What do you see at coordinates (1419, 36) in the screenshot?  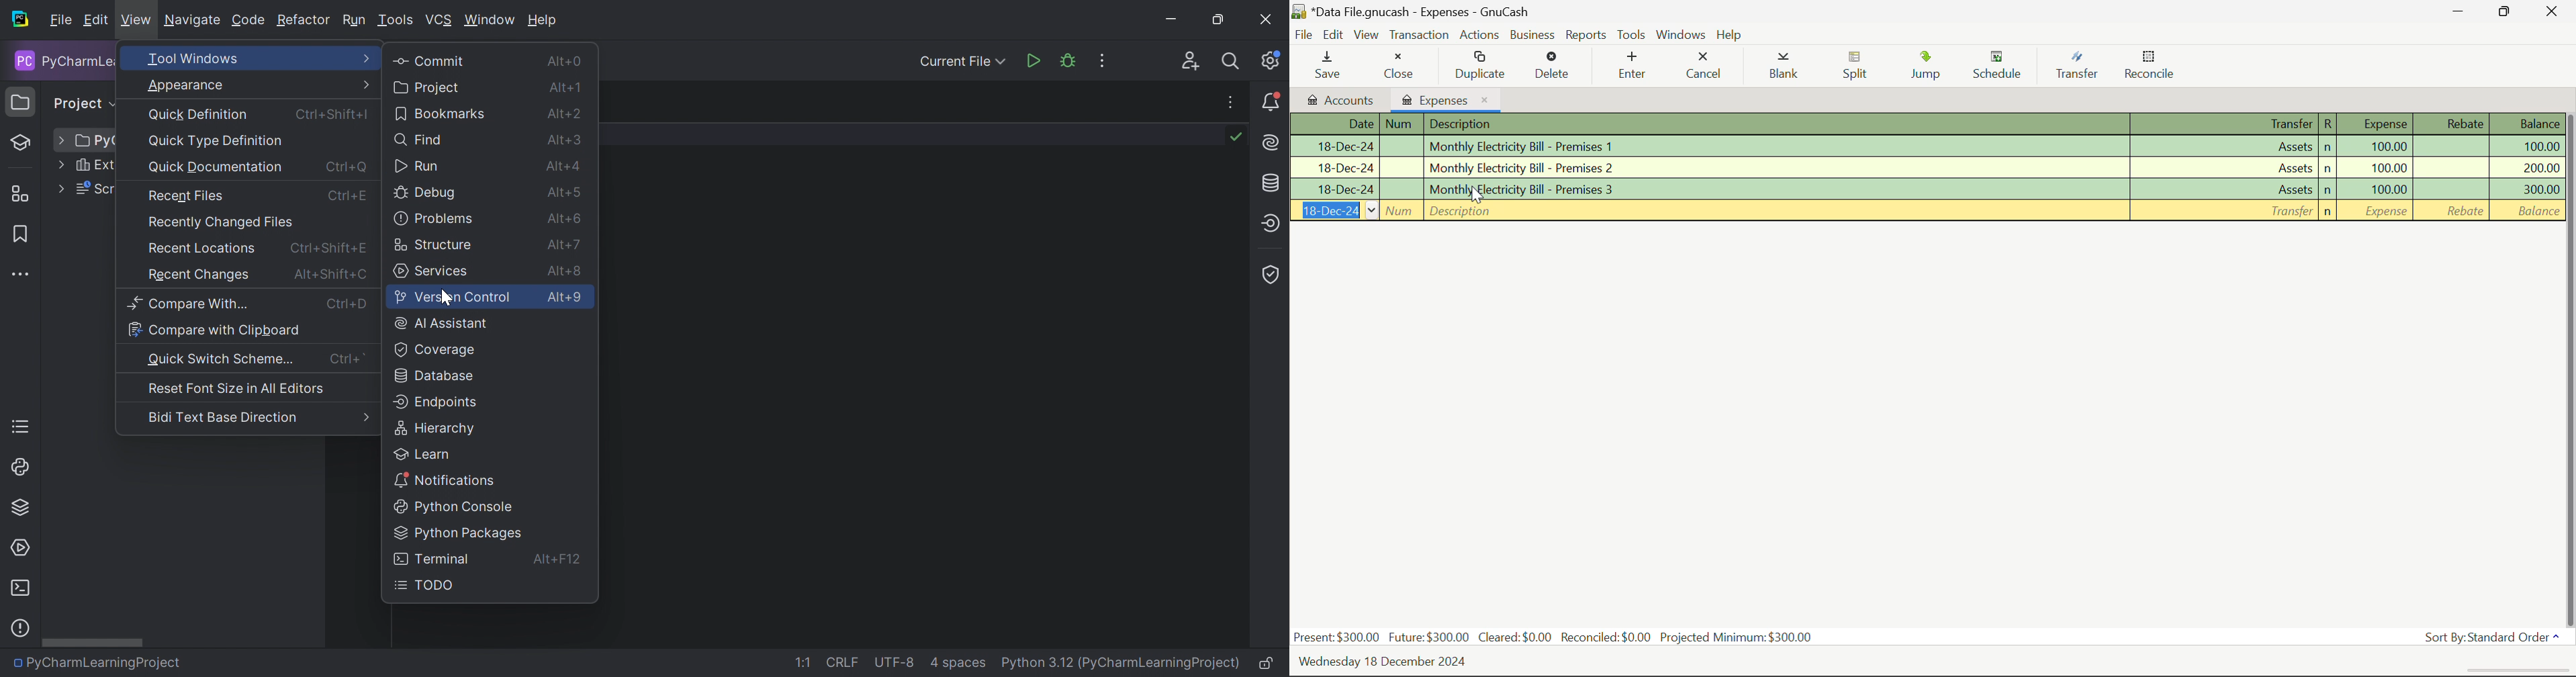 I see `Transaction` at bounding box center [1419, 36].